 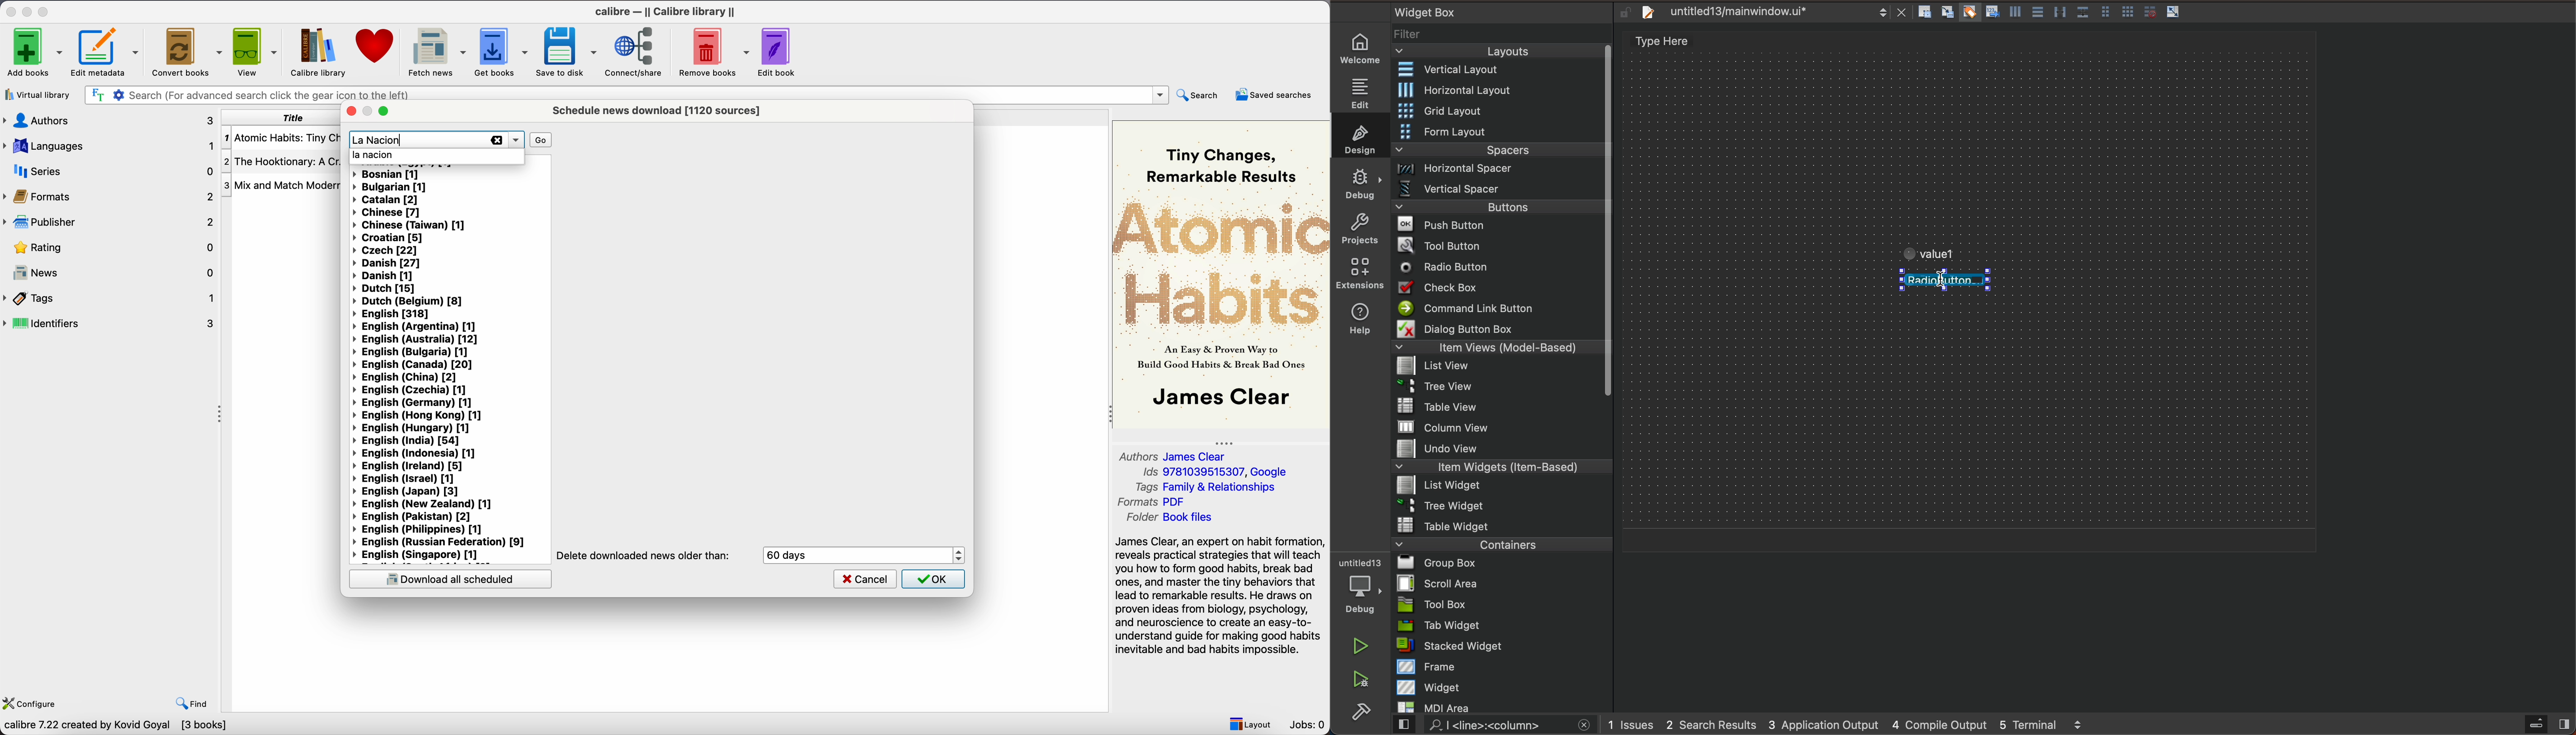 I want to click on , so click(x=1499, y=133).